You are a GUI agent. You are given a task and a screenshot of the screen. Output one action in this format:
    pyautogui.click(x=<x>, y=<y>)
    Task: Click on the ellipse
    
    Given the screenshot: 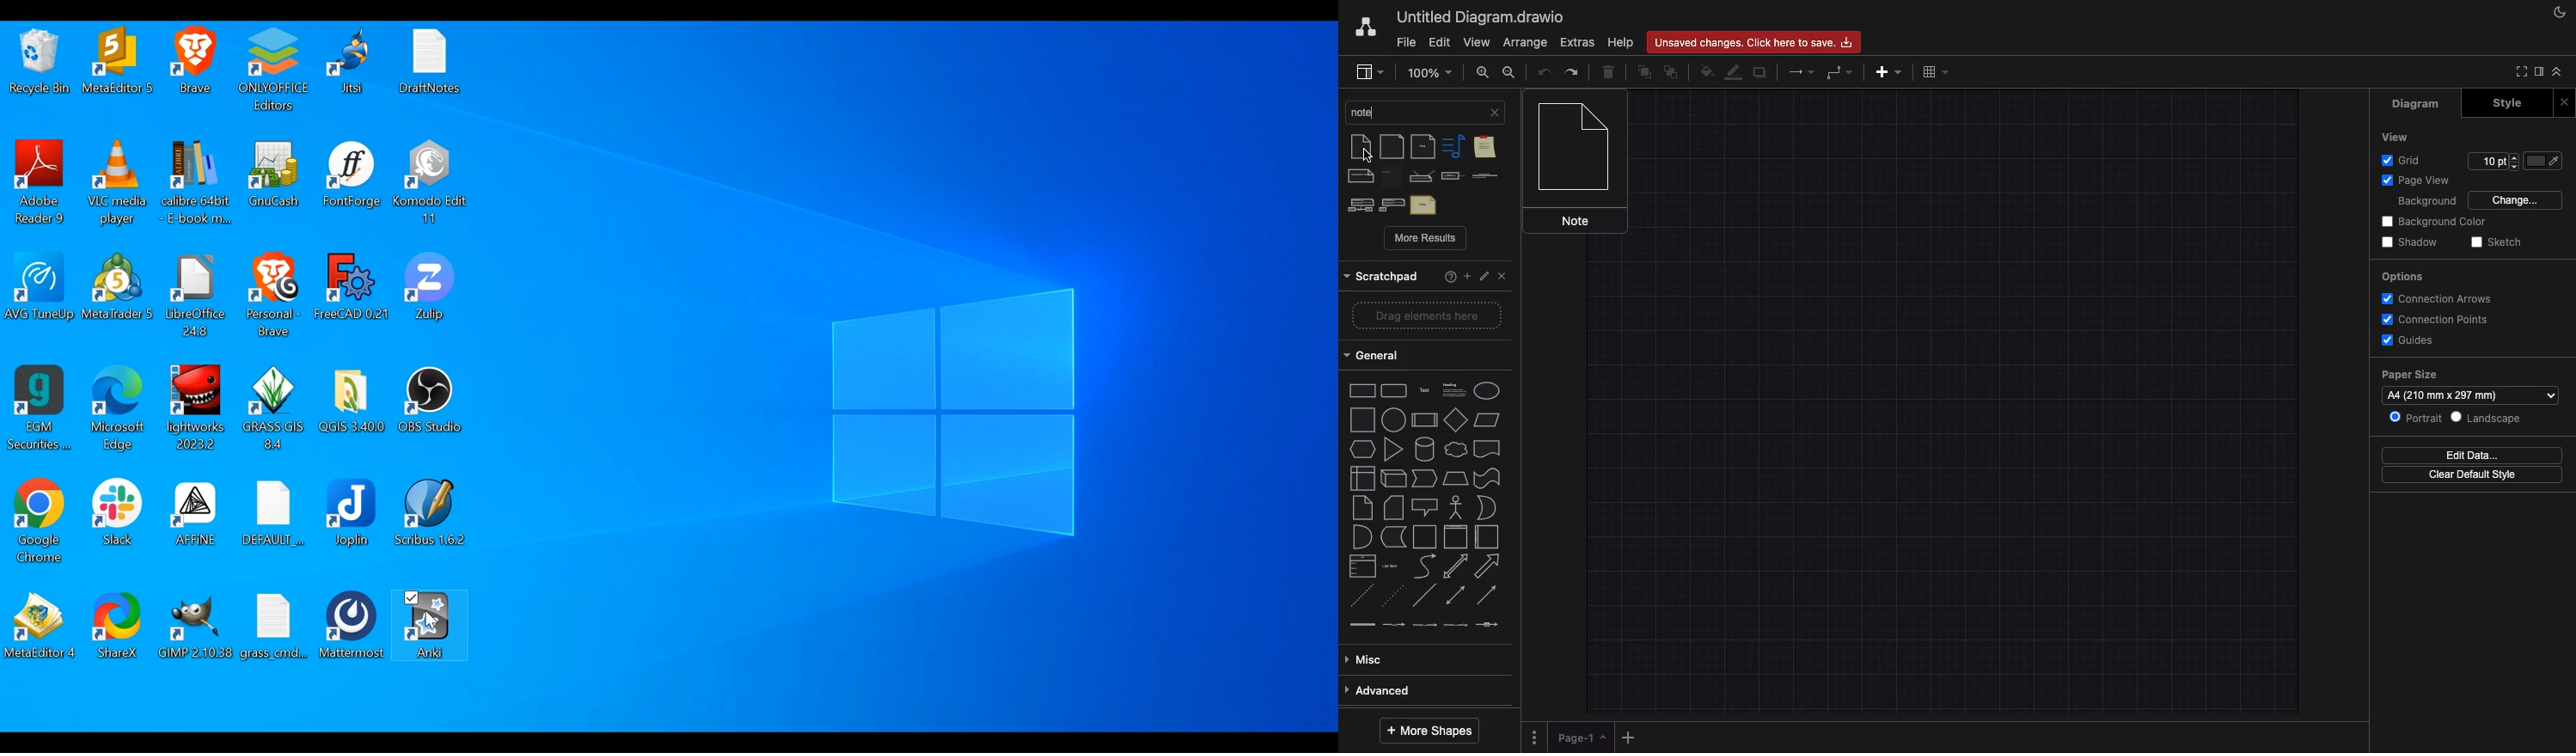 What is the action you would take?
    pyautogui.click(x=1488, y=390)
    